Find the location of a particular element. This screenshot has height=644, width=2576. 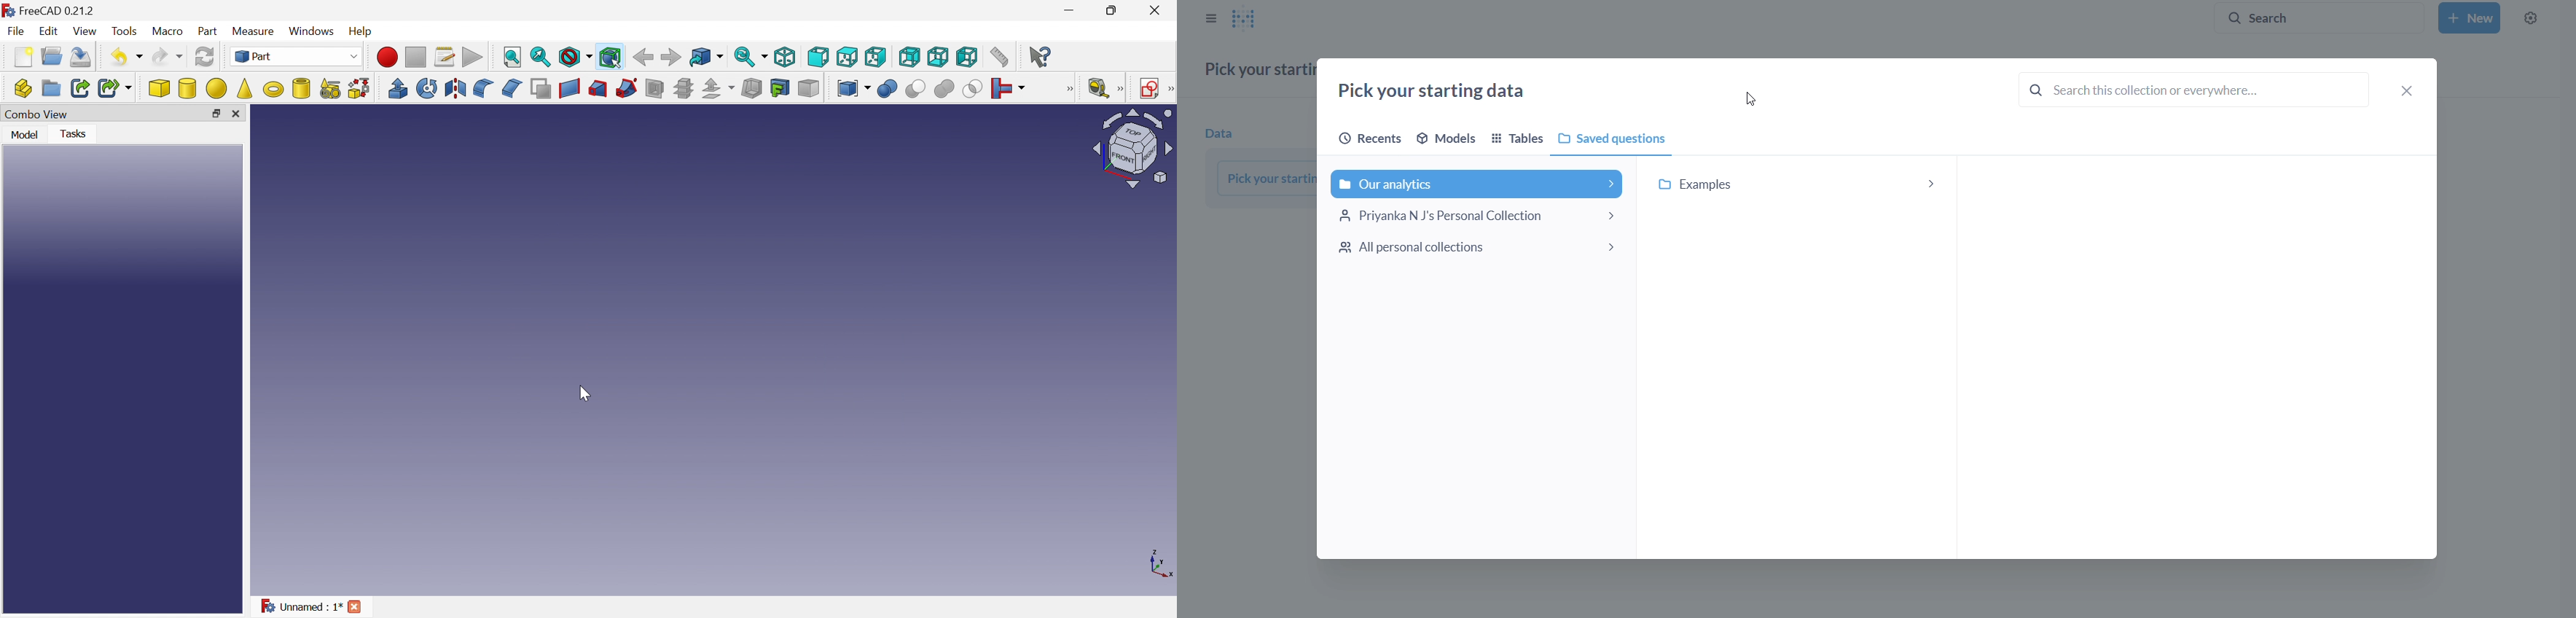

Minimize is located at coordinates (1072, 10).